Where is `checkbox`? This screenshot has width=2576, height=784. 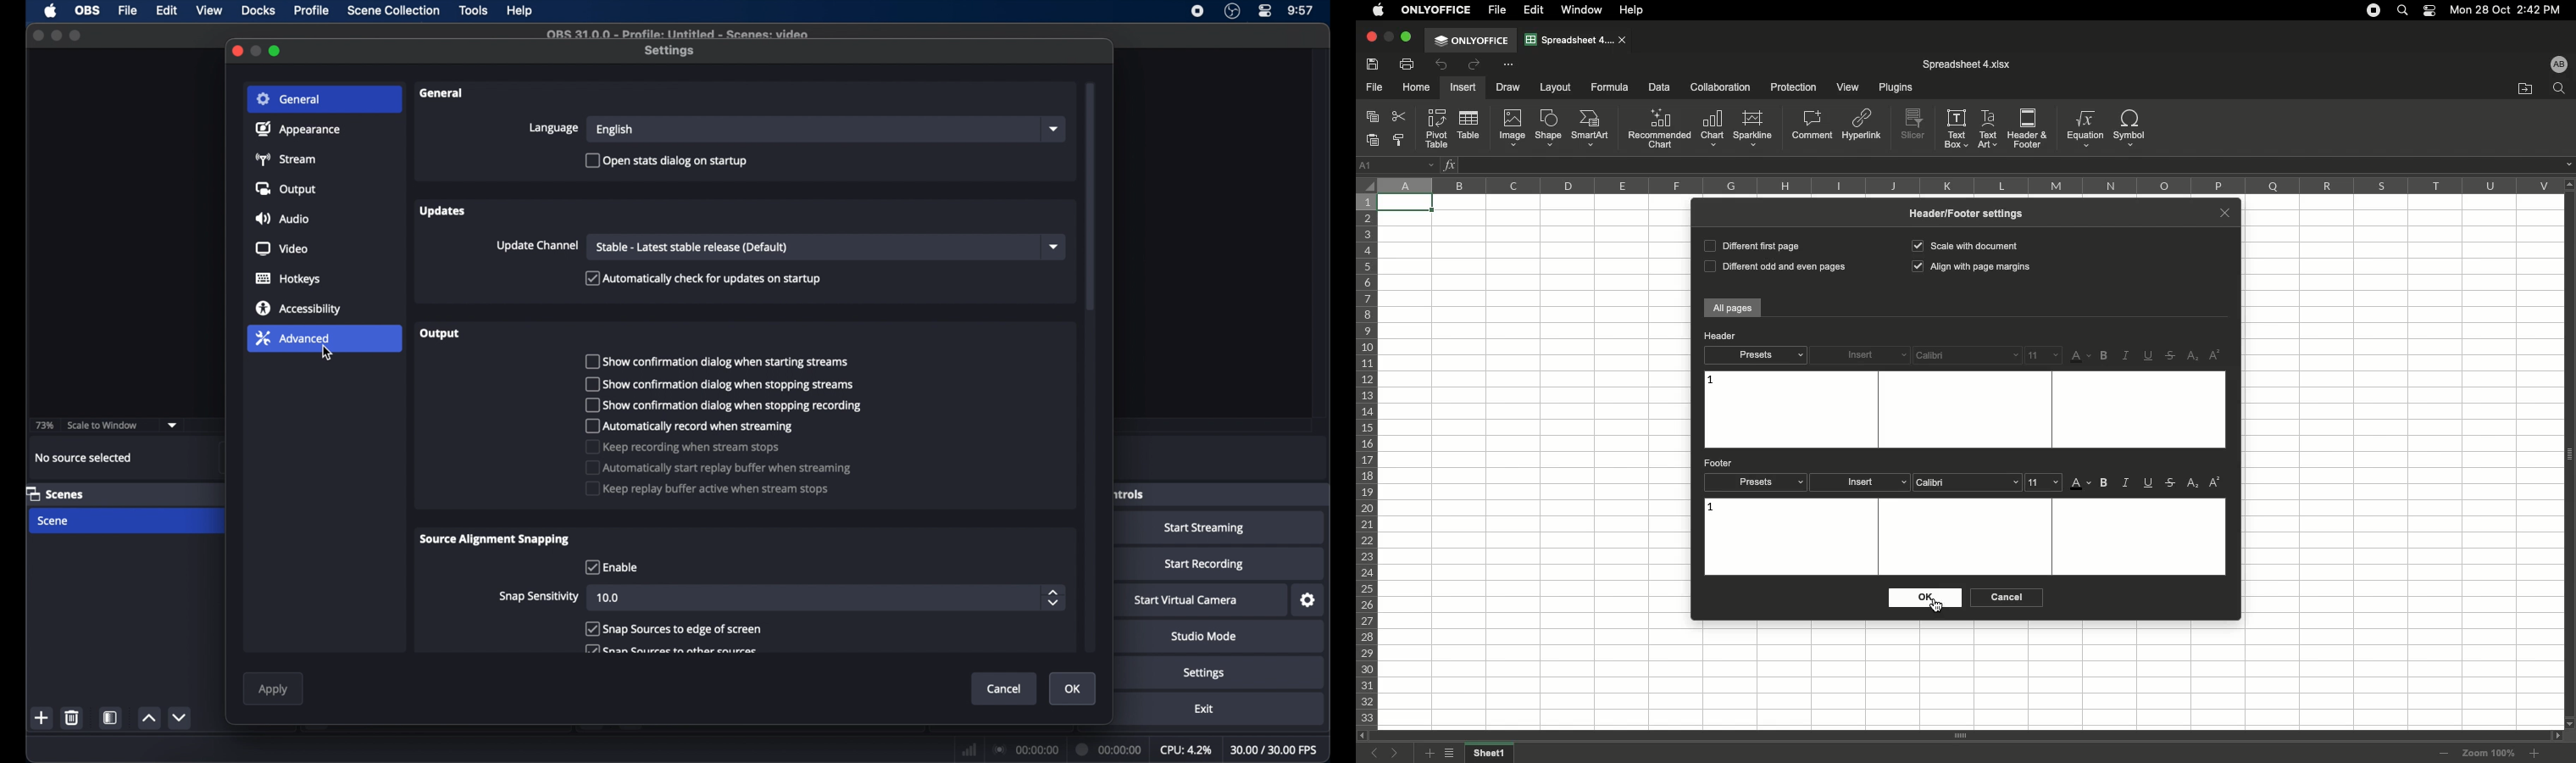
checkbox is located at coordinates (666, 160).